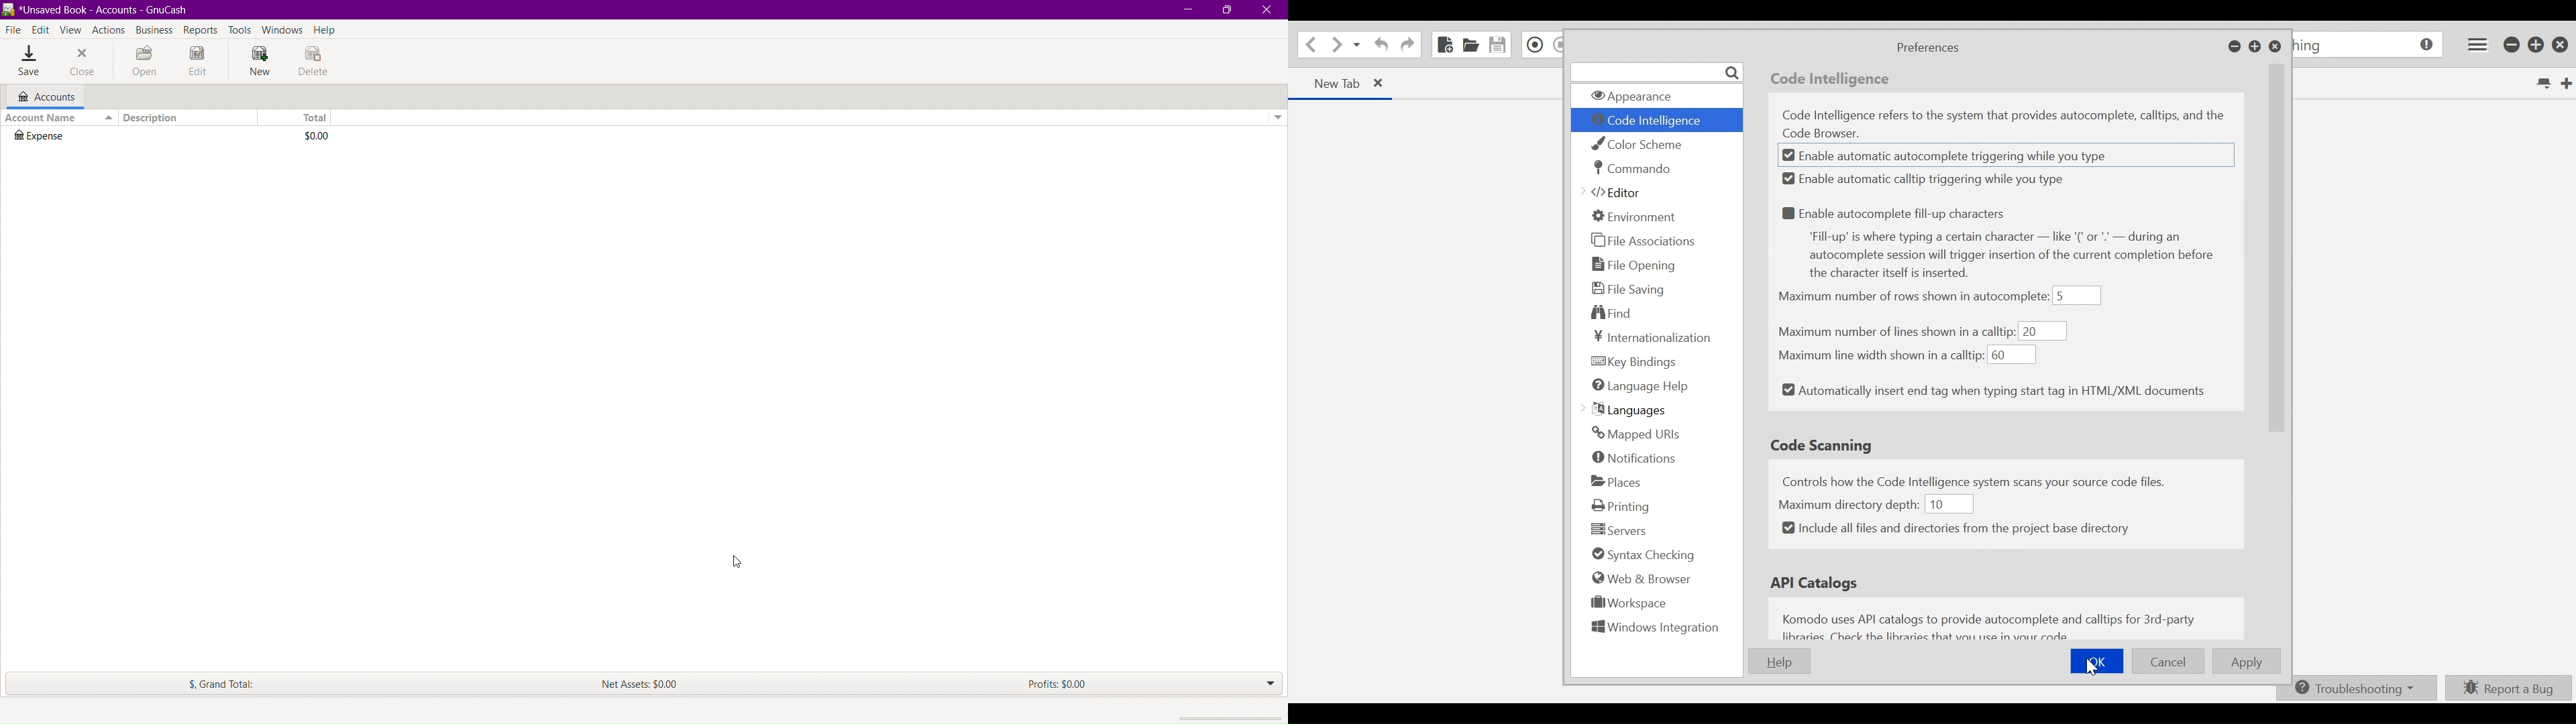 Image resolution: width=2576 pixels, height=728 pixels. Describe the element at coordinates (2078, 296) in the screenshot. I see `5` at that location.